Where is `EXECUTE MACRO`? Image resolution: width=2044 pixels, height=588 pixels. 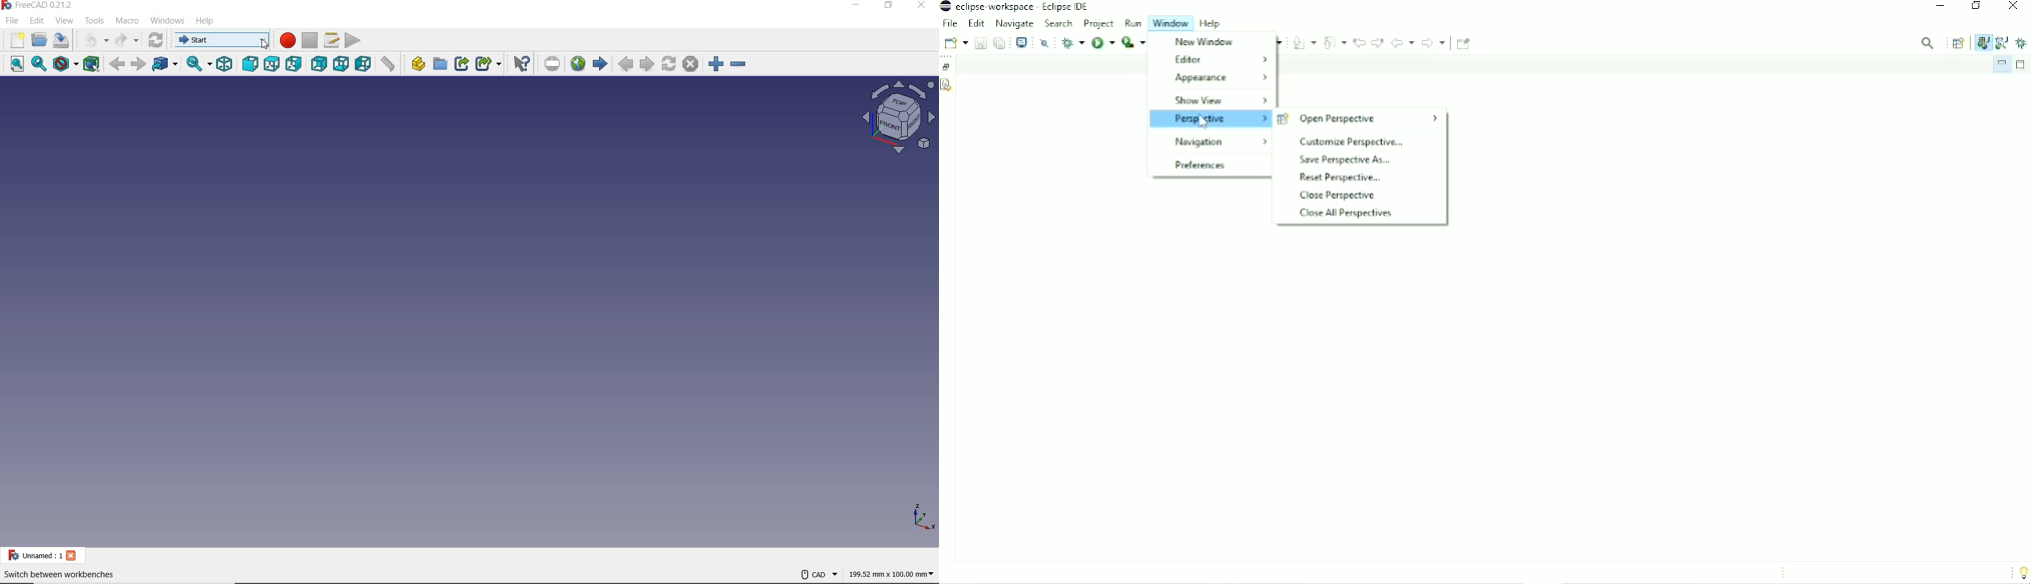 EXECUTE MACRO is located at coordinates (354, 39).